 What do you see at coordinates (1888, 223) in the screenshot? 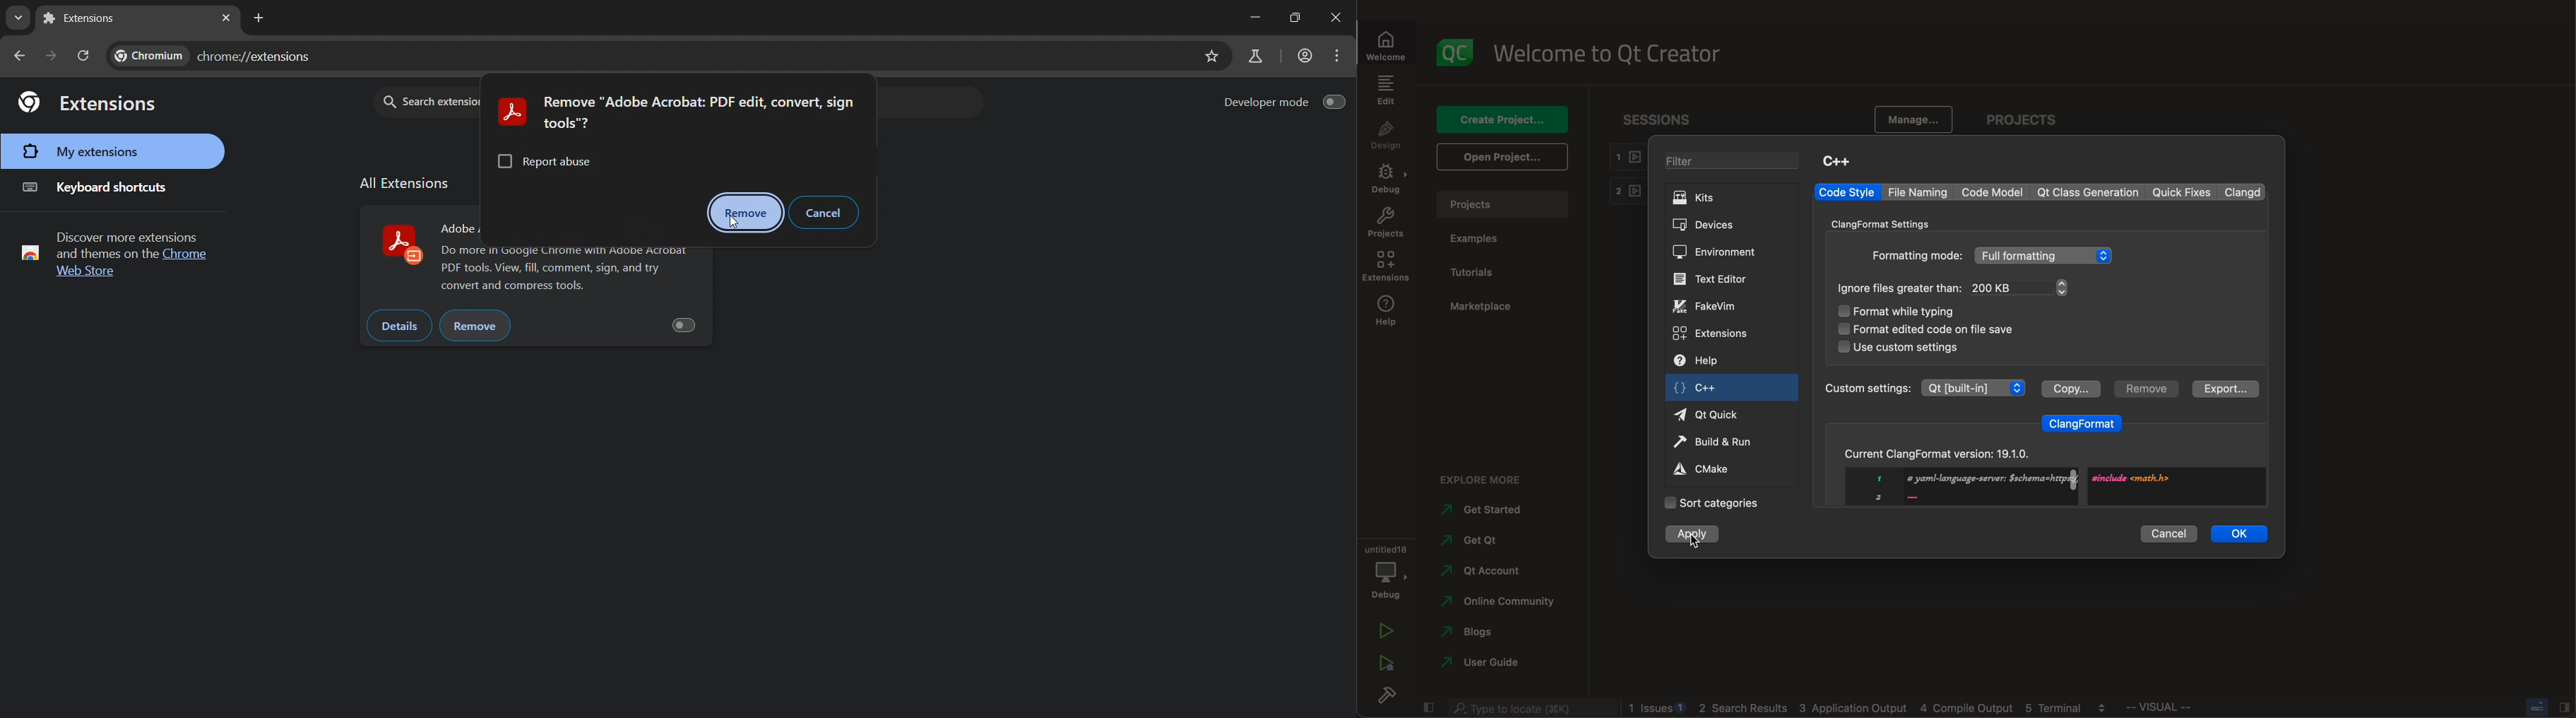
I see `settings` at bounding box center [1888, 223].